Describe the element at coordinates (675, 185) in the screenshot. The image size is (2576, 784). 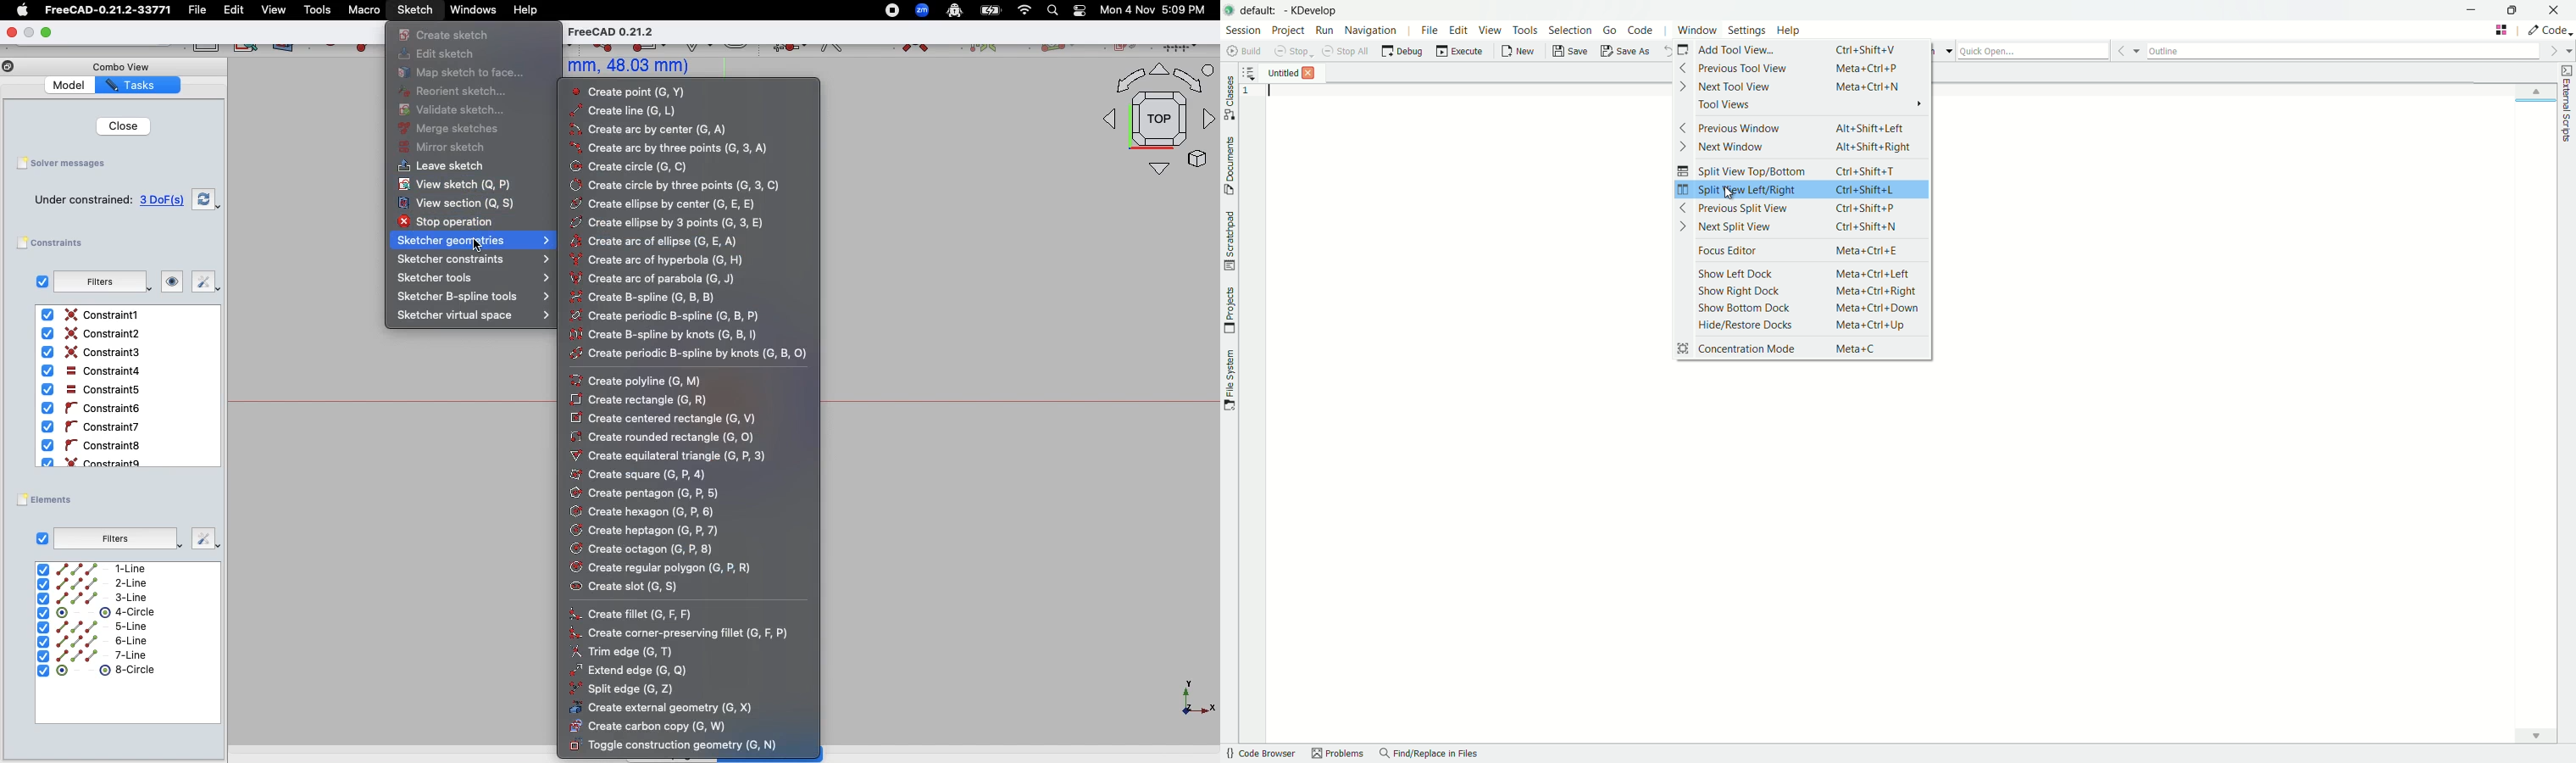
I see `Create circle by three points (G, 3, C)` at that location.